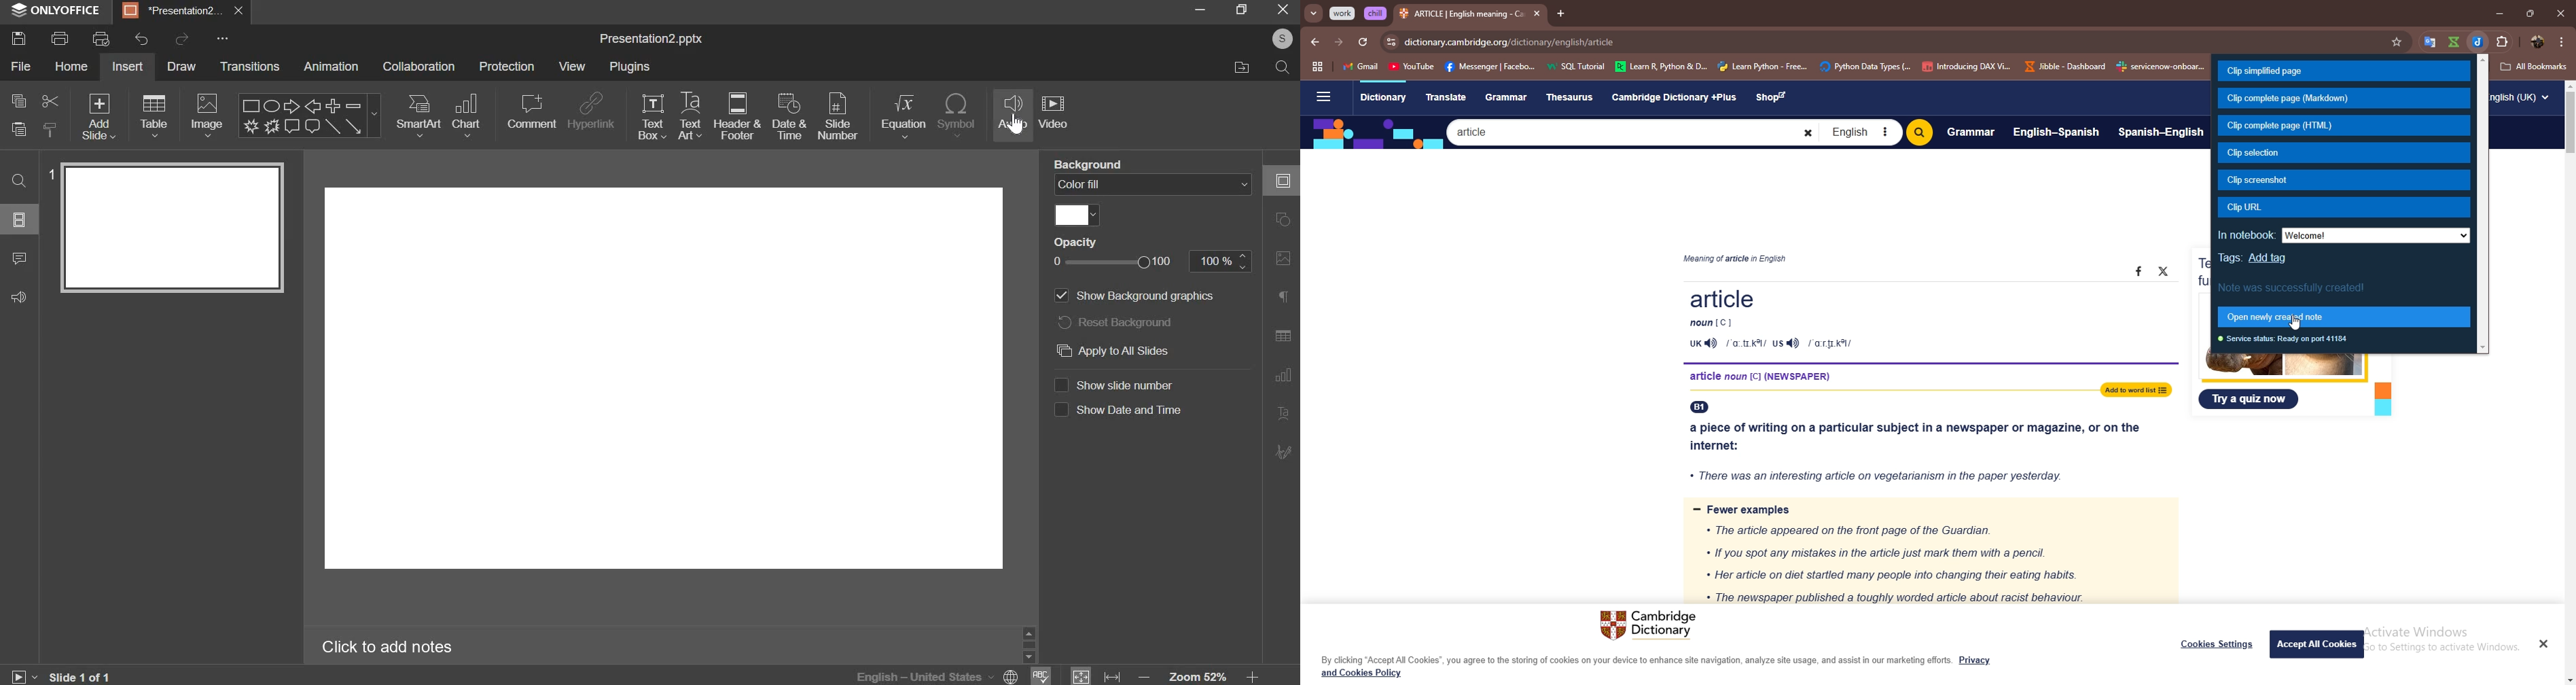 This screenshot has width=2576, height=700. What do you see at coordinates (52, 130) in the screenshot?
I see `copy styles` at bounding box center [52, 130].